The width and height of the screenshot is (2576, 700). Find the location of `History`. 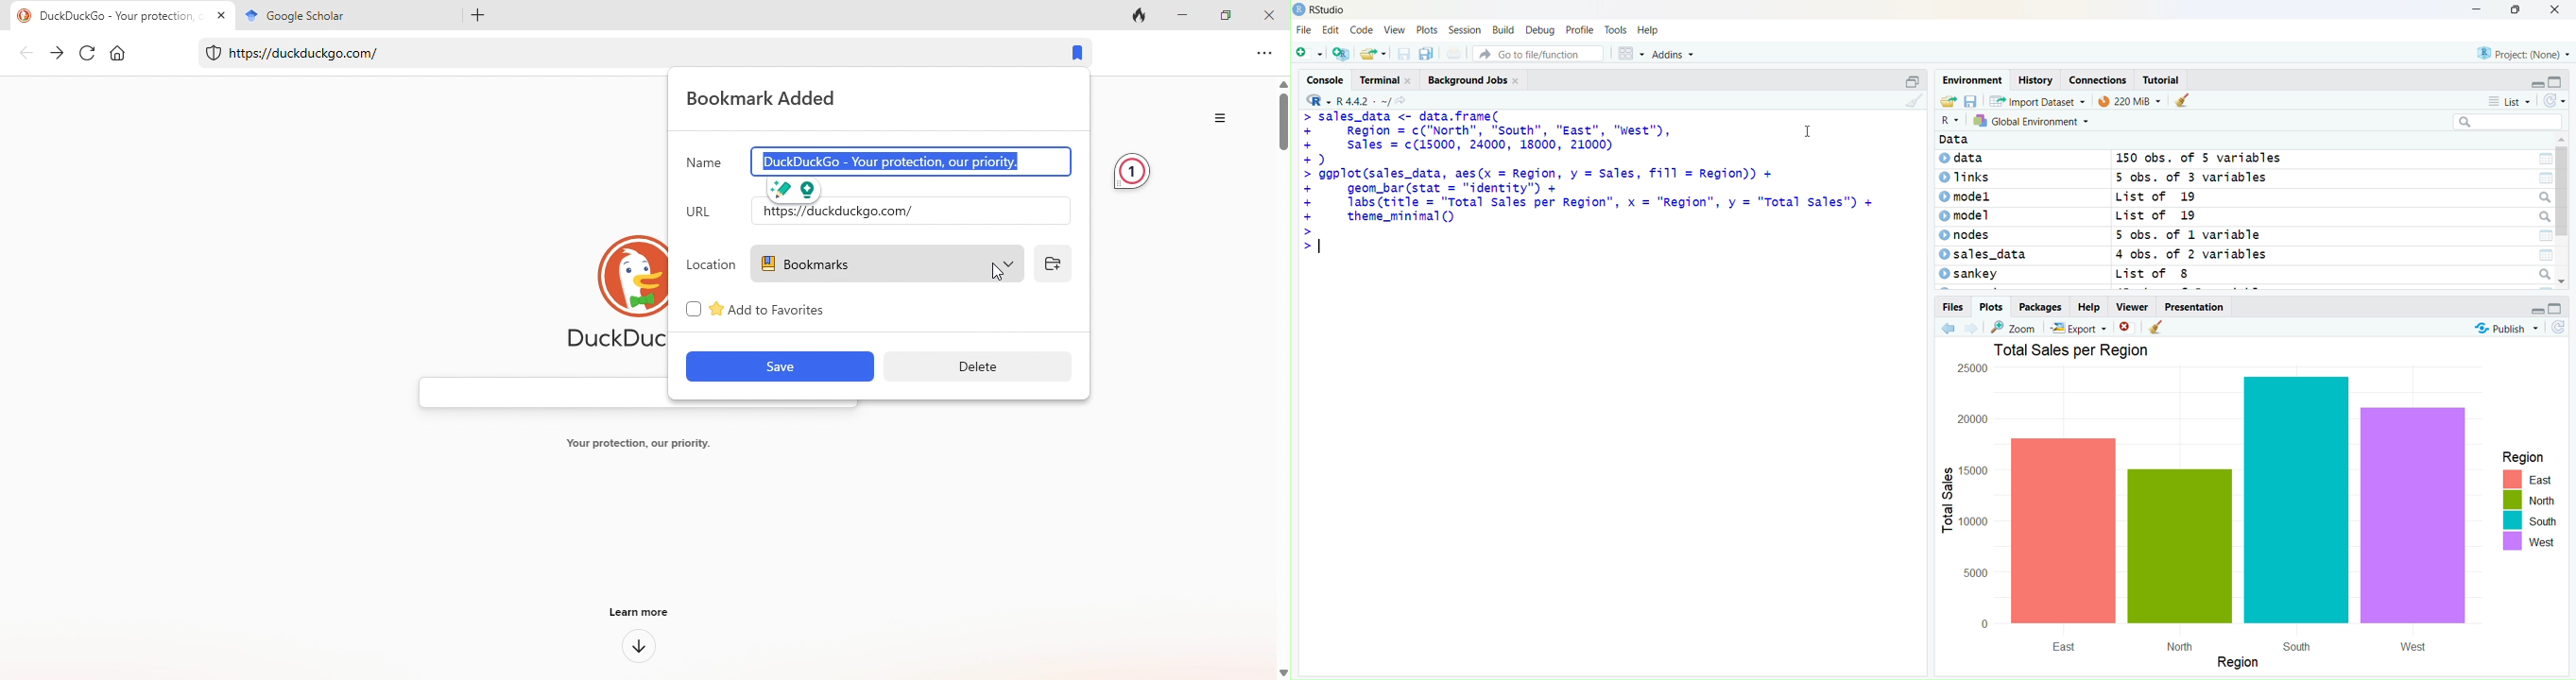

History is located at coordinates (2036, 80).